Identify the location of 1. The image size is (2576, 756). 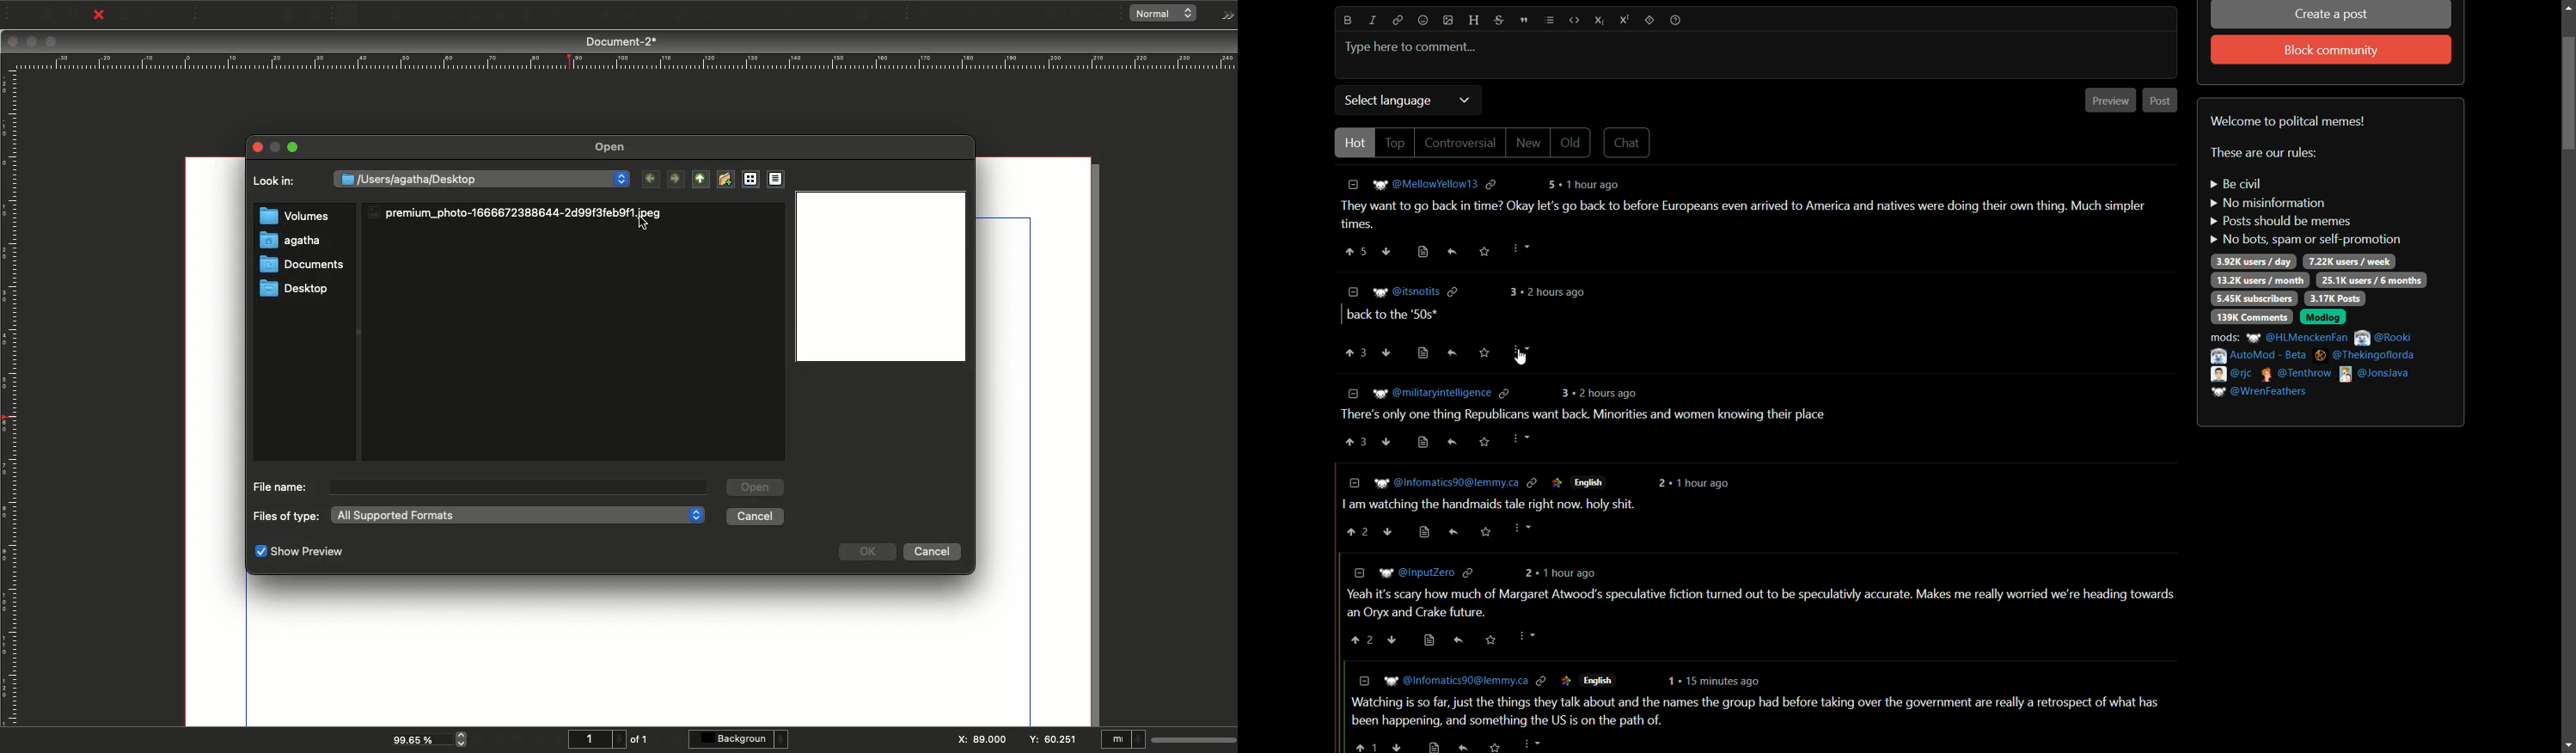
(595, 739).